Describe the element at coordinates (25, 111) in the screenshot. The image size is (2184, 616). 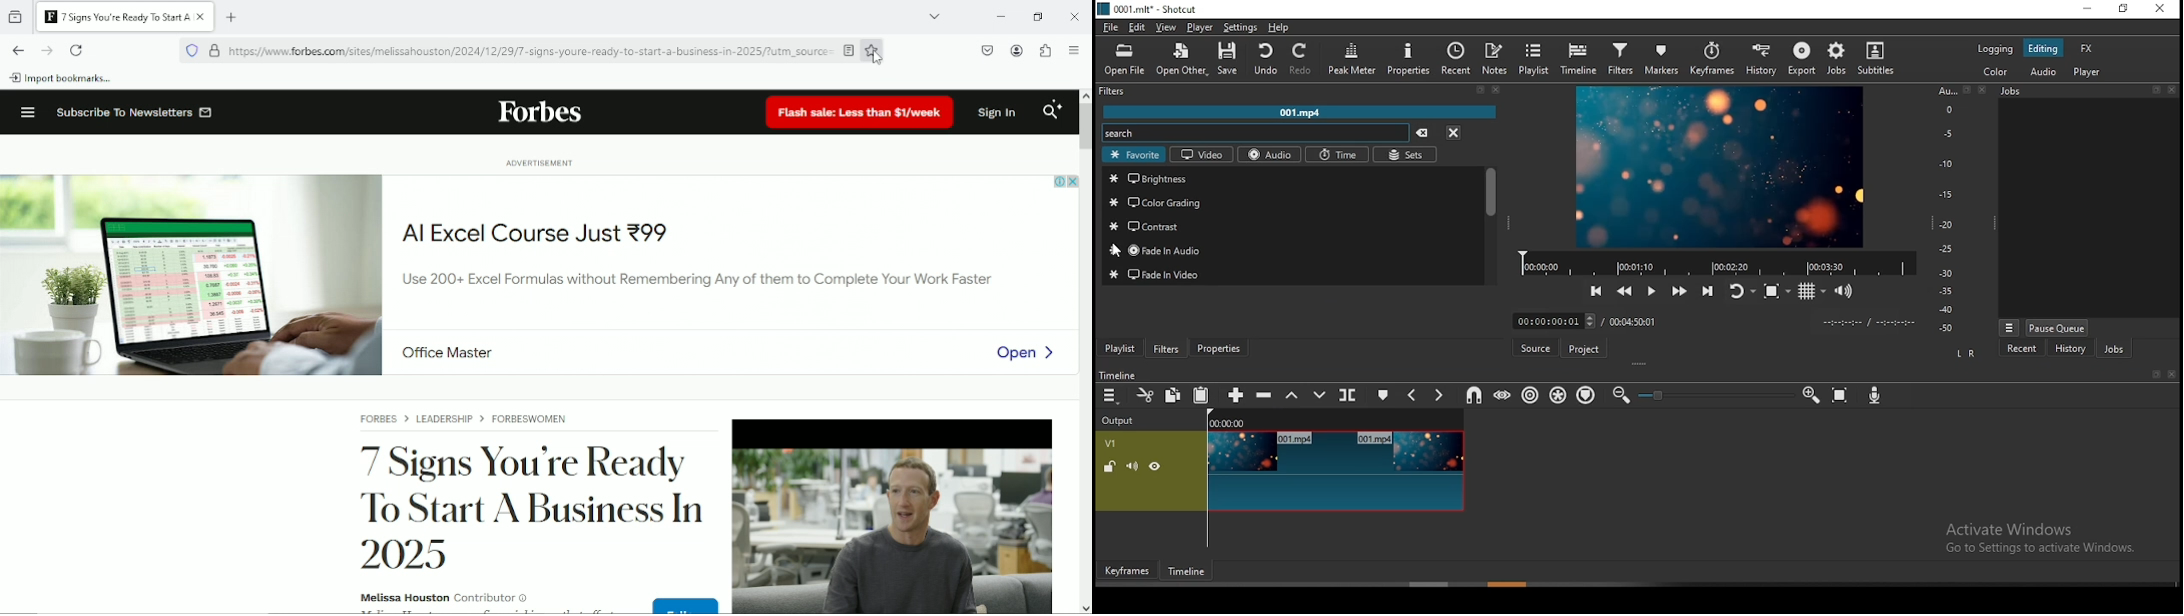
I see `Menu` at that location.